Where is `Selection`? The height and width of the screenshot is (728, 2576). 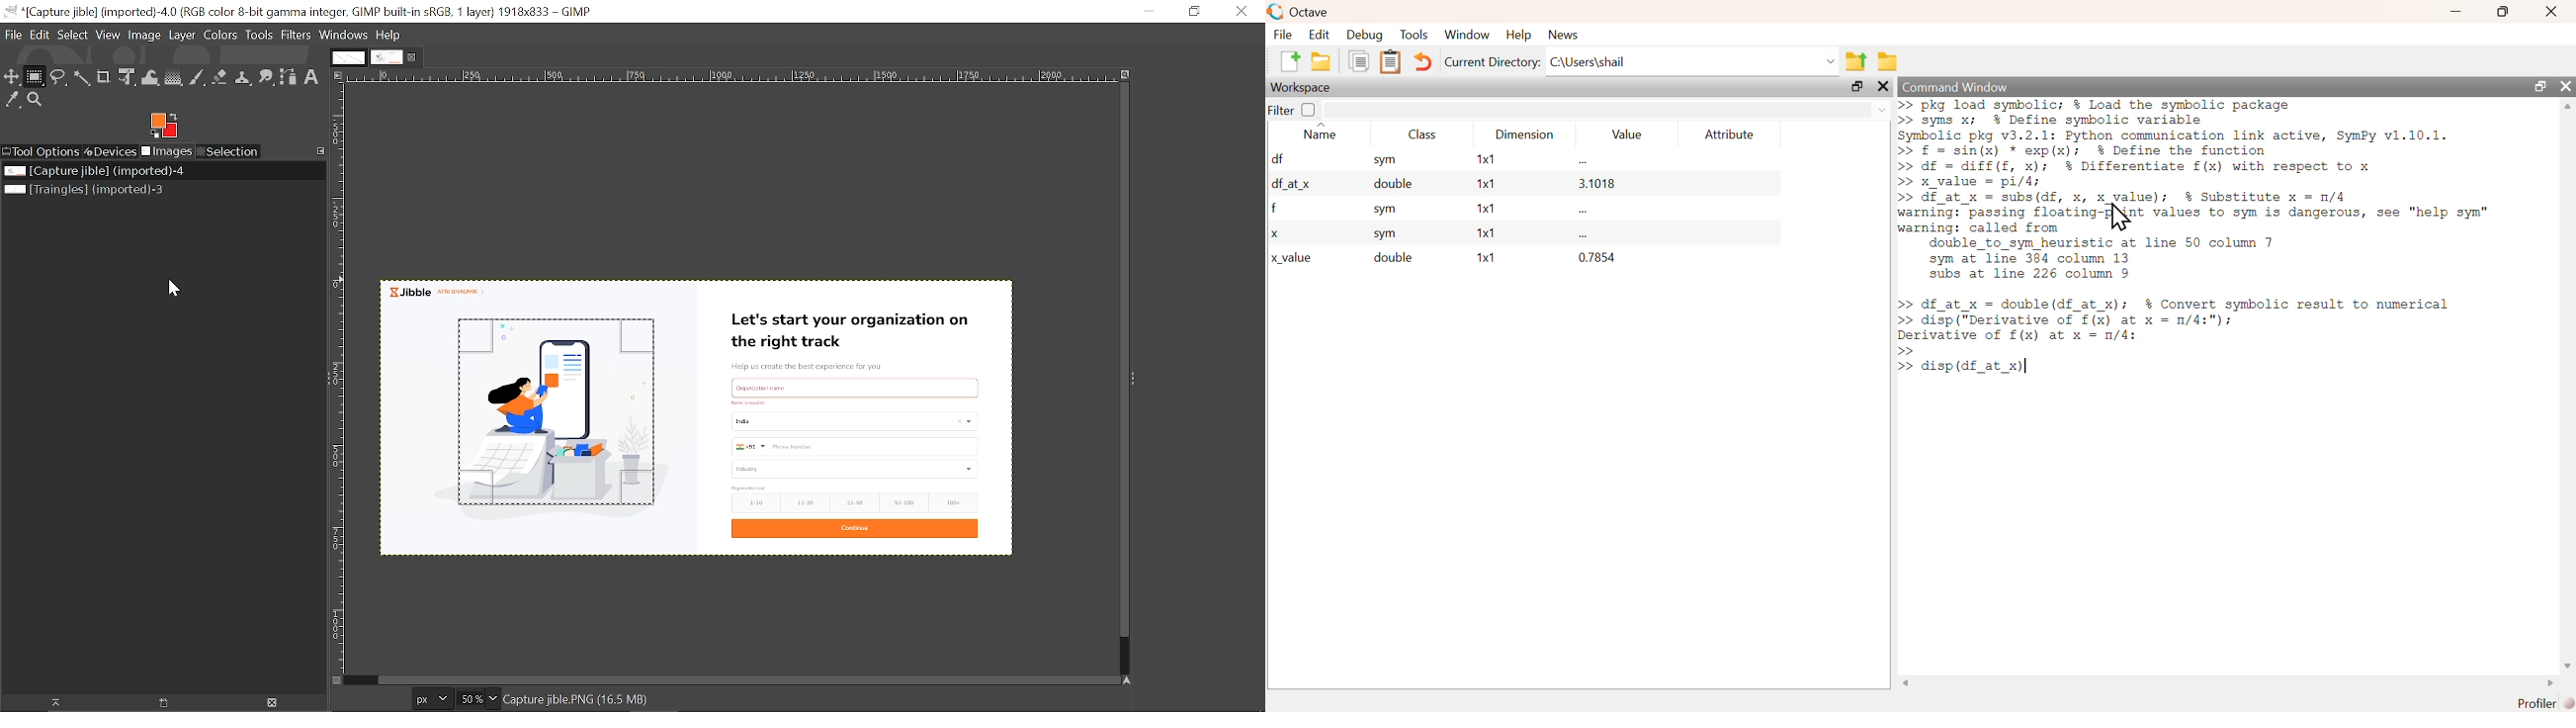 Selection is located at coordinates (230, 152).